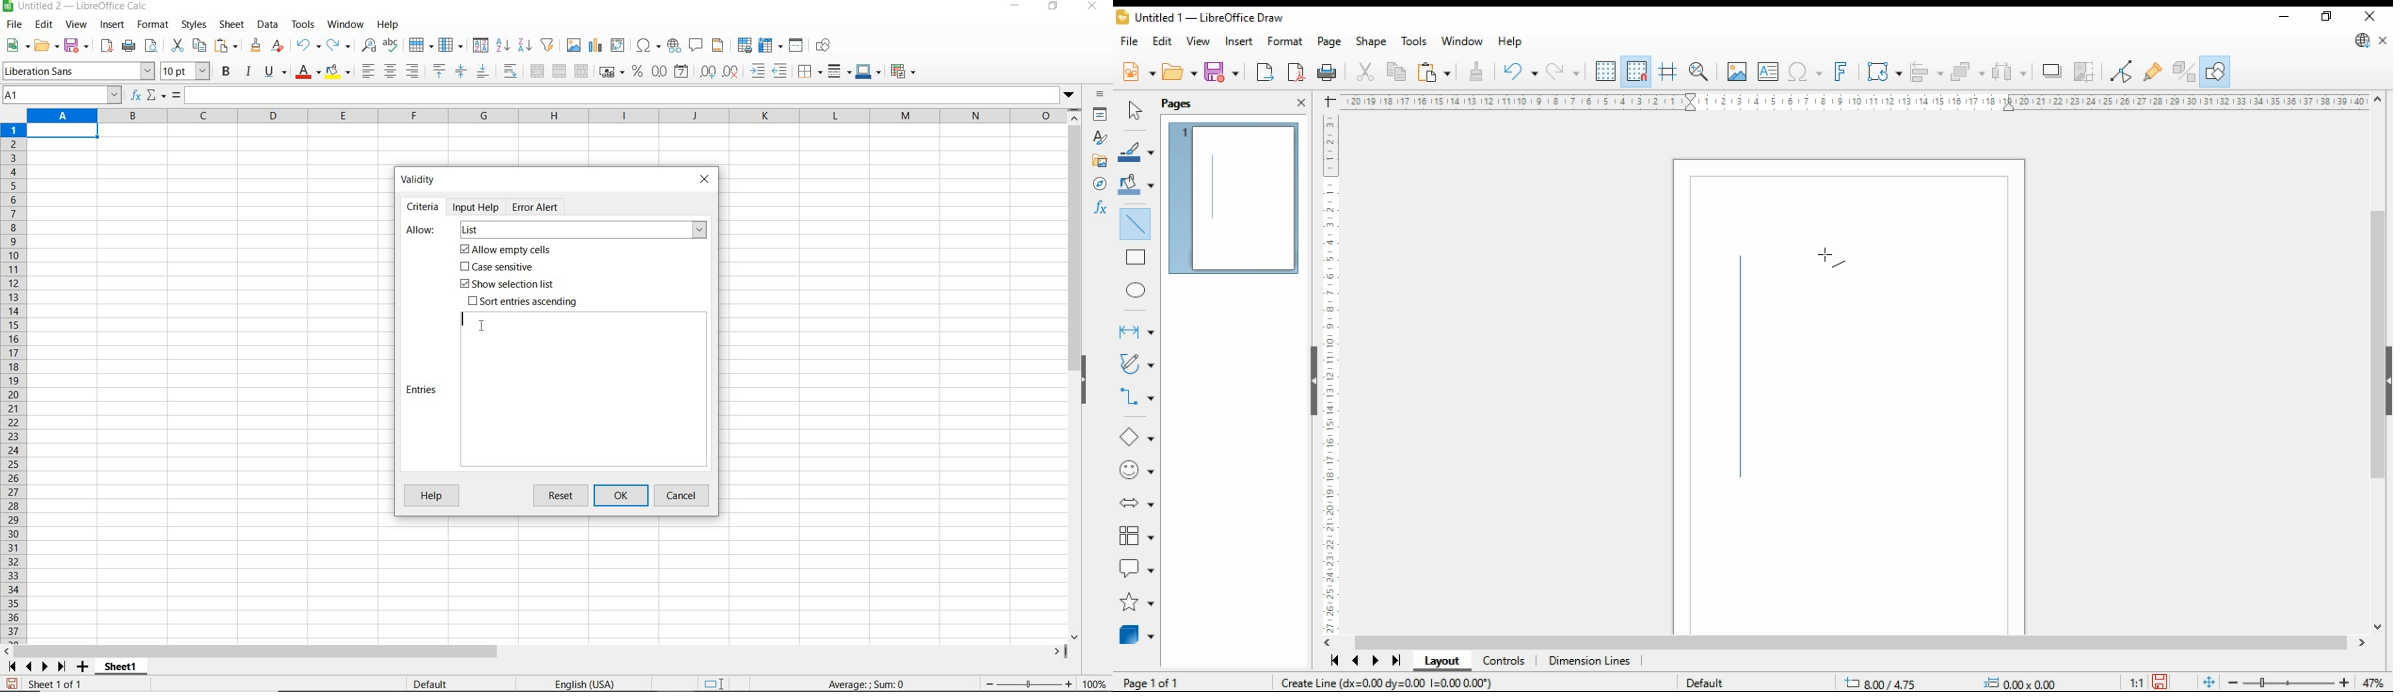  I want to click on minimize, so click(2285, 17).